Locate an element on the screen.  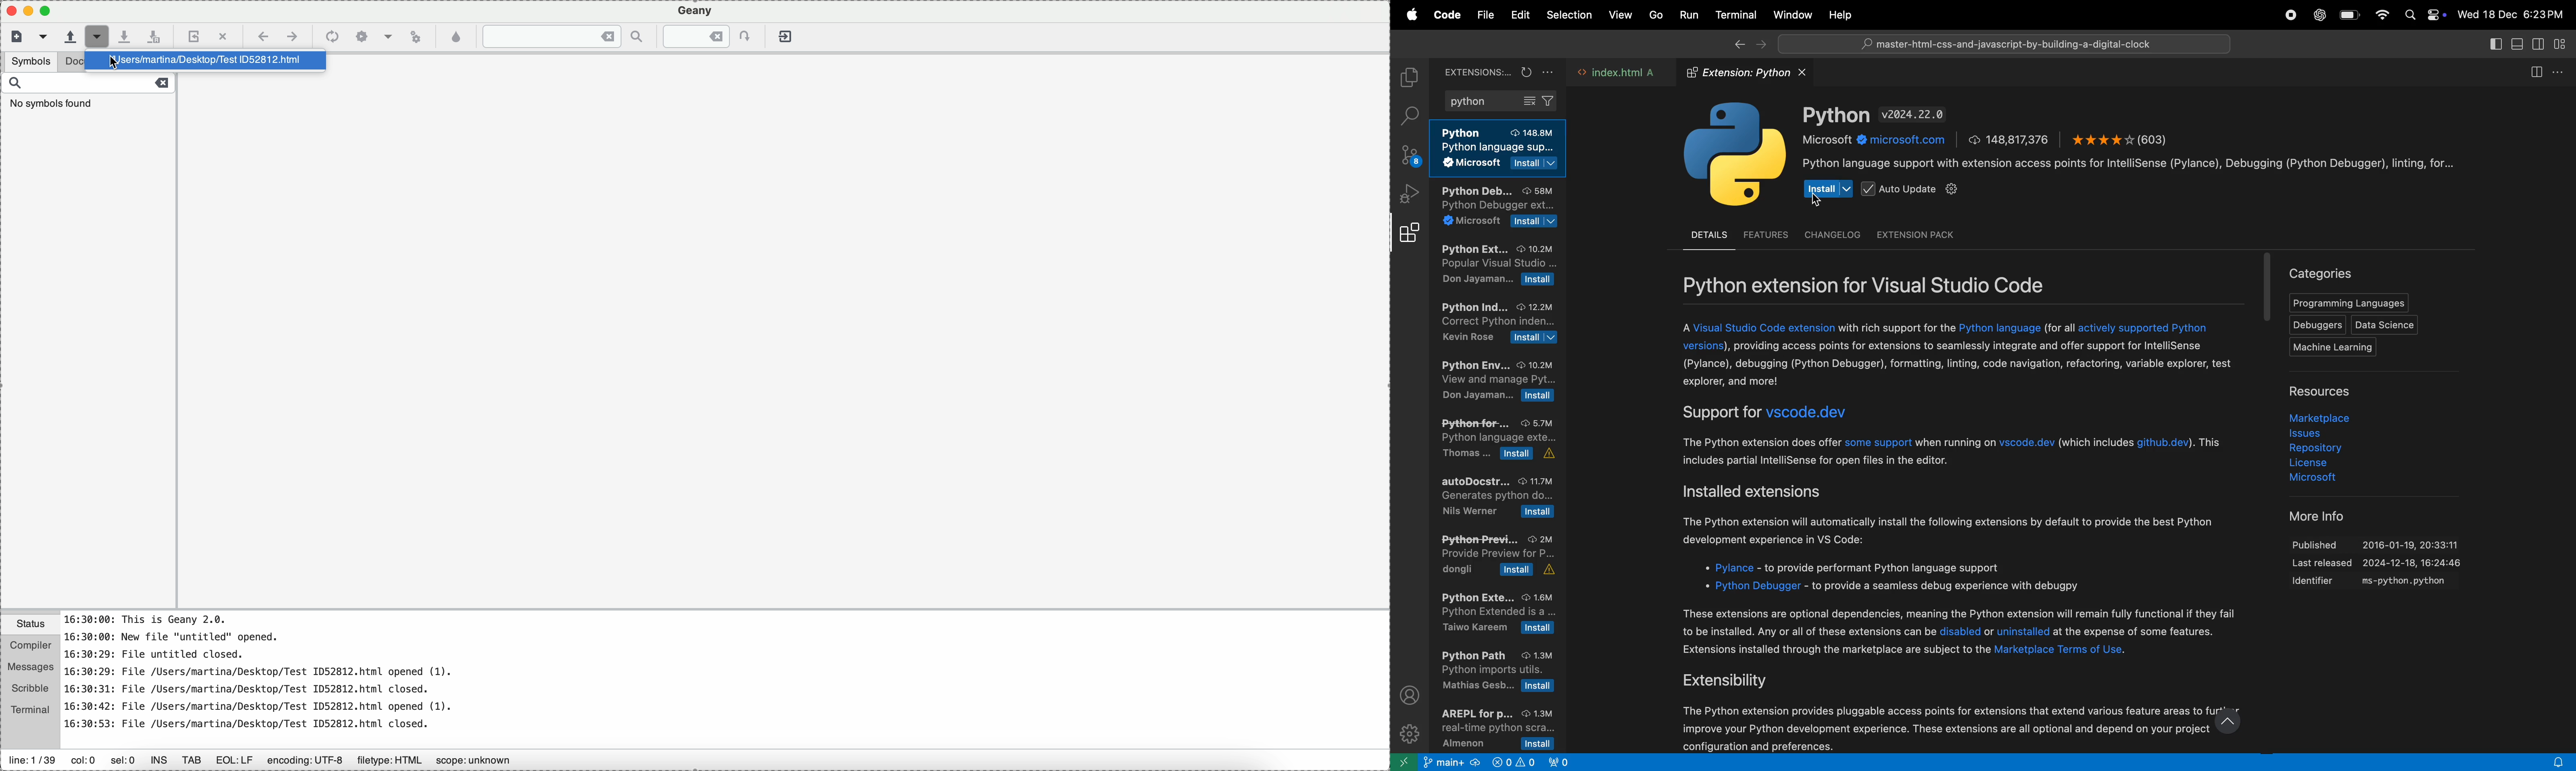
chatgpt is located at coordinates (2318, 15).